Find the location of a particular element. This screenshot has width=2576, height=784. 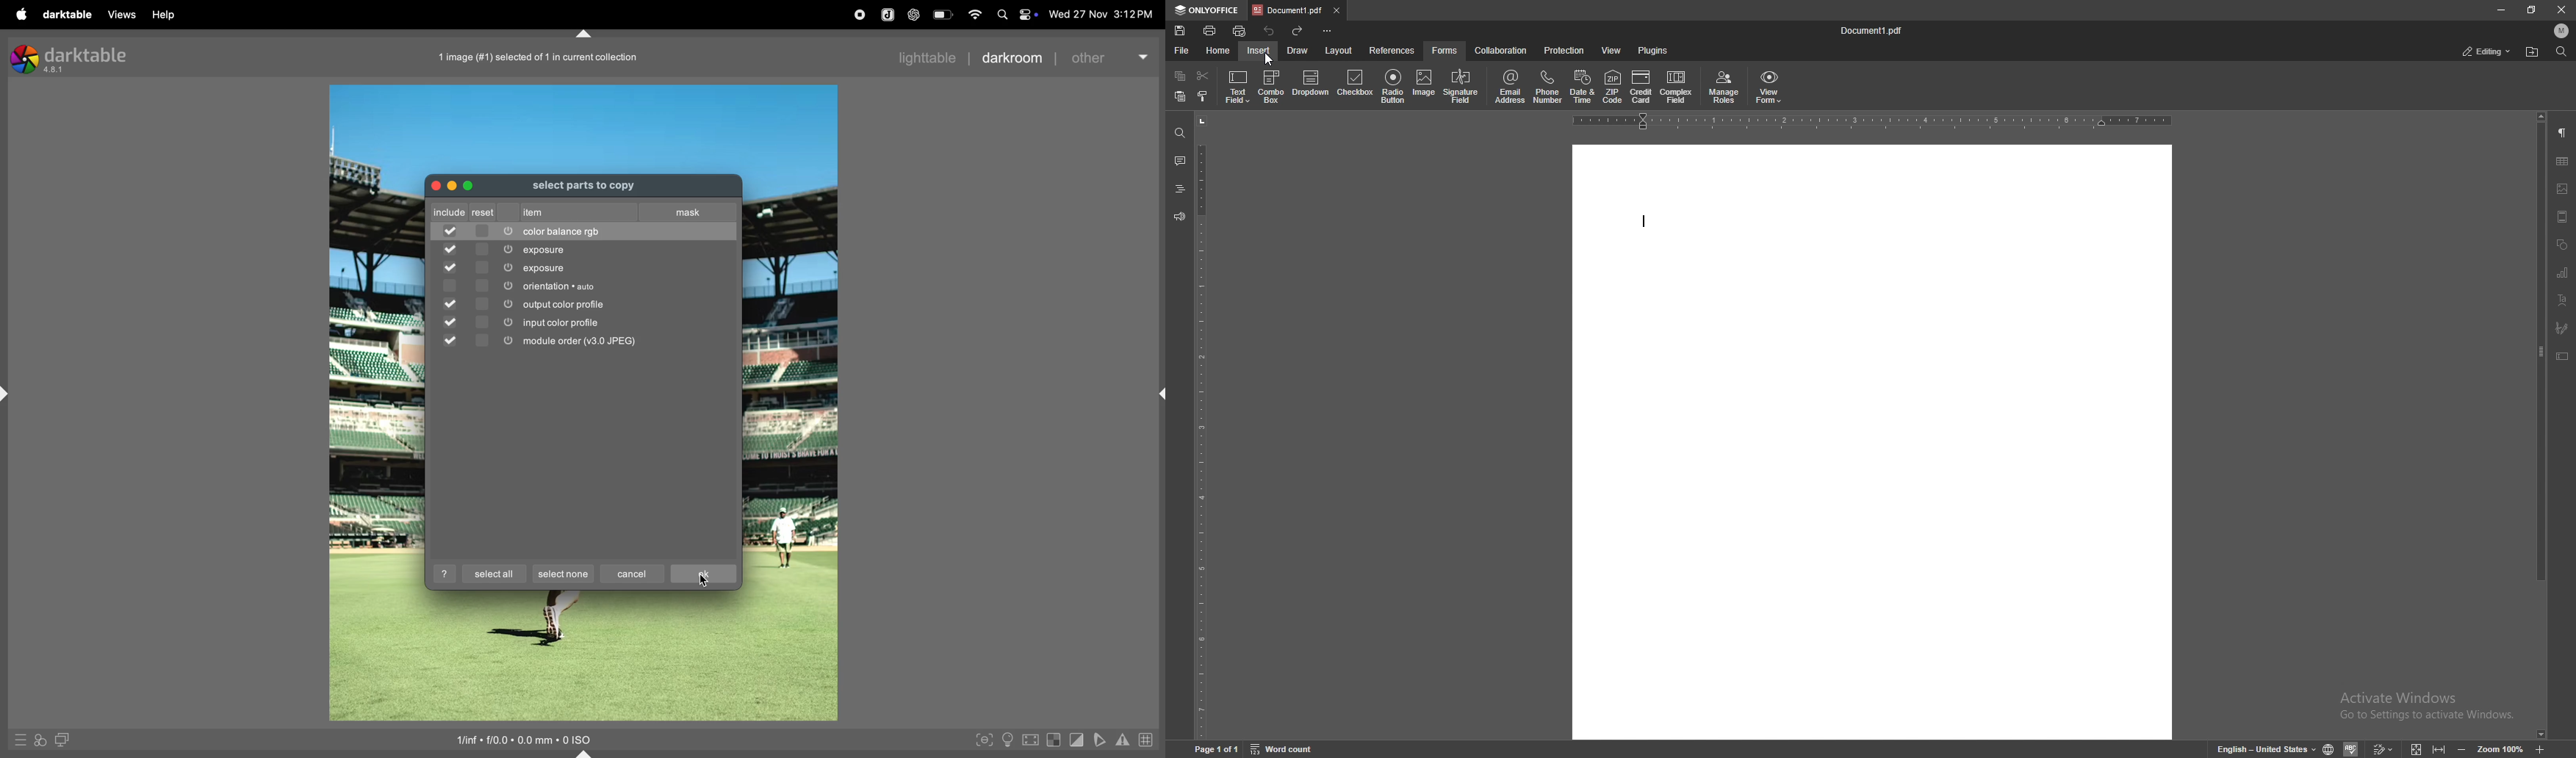

check box is located at coordinates (451, 302).